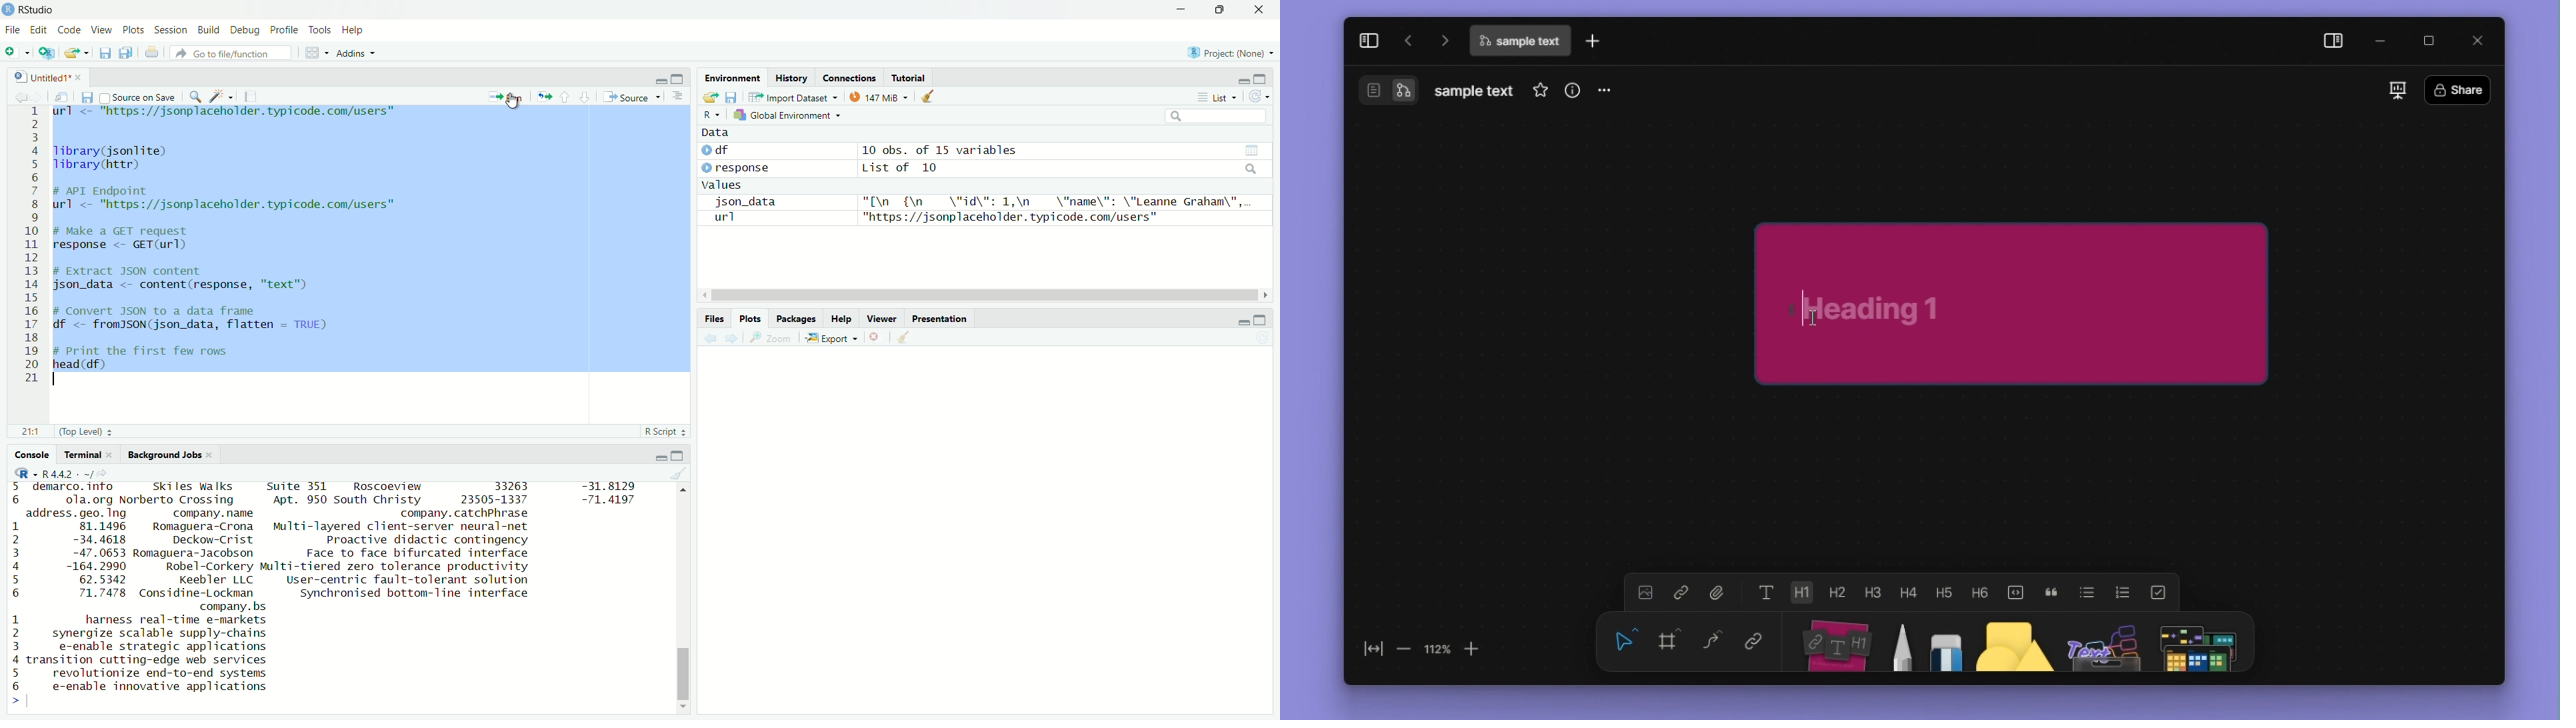 The height and width of the screenshot is (728, 2576). What do you see at coordinates (1408, 40) in the screenshot?
I see `go back` at bounding box center [1408, 40].